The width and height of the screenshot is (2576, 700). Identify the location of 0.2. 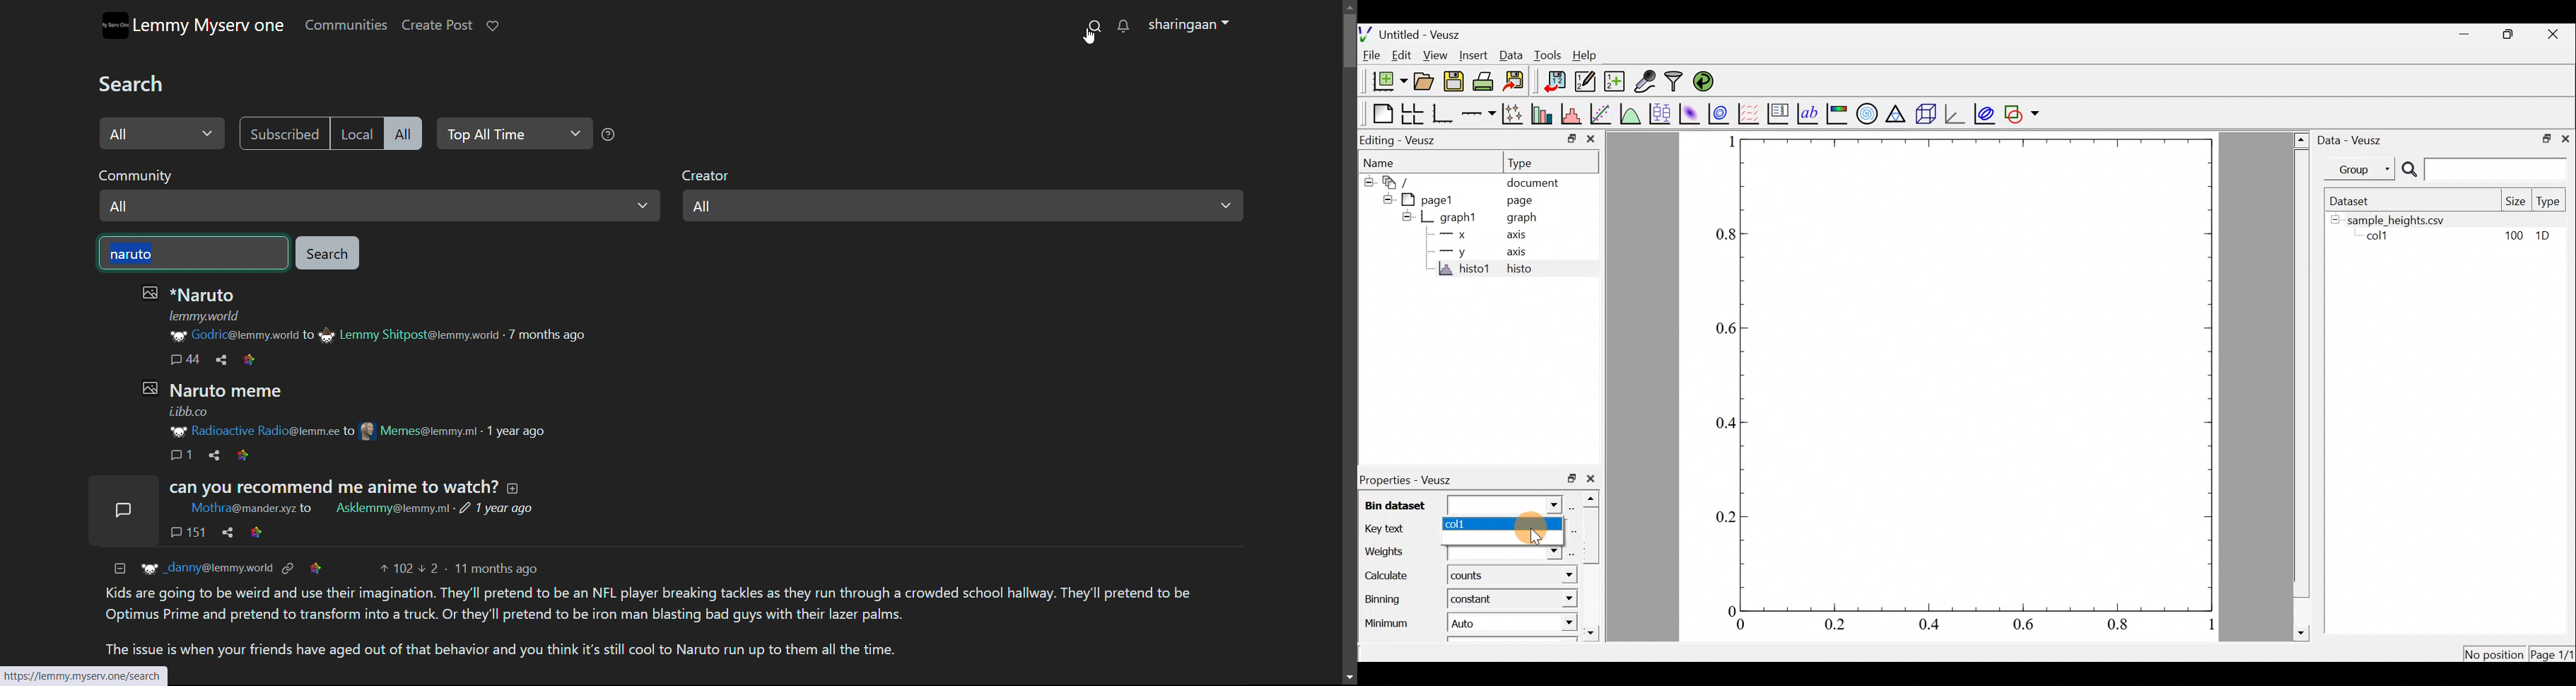
(1837, 624).